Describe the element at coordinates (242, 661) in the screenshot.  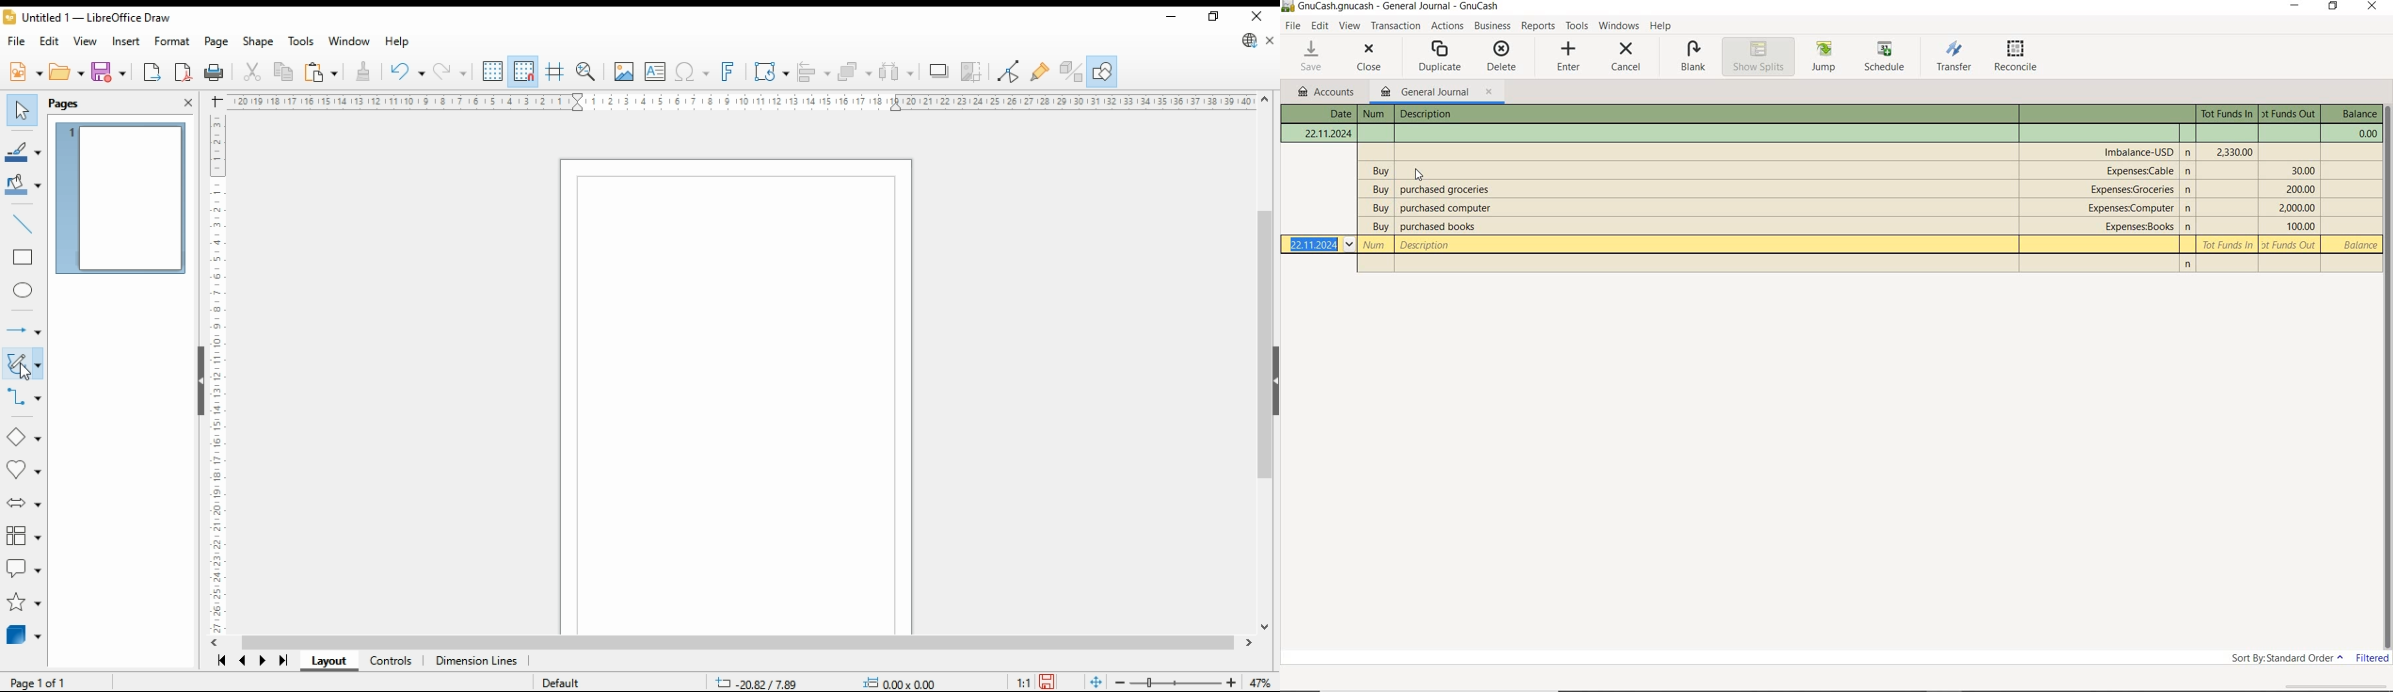
I see `previous page` at that location.